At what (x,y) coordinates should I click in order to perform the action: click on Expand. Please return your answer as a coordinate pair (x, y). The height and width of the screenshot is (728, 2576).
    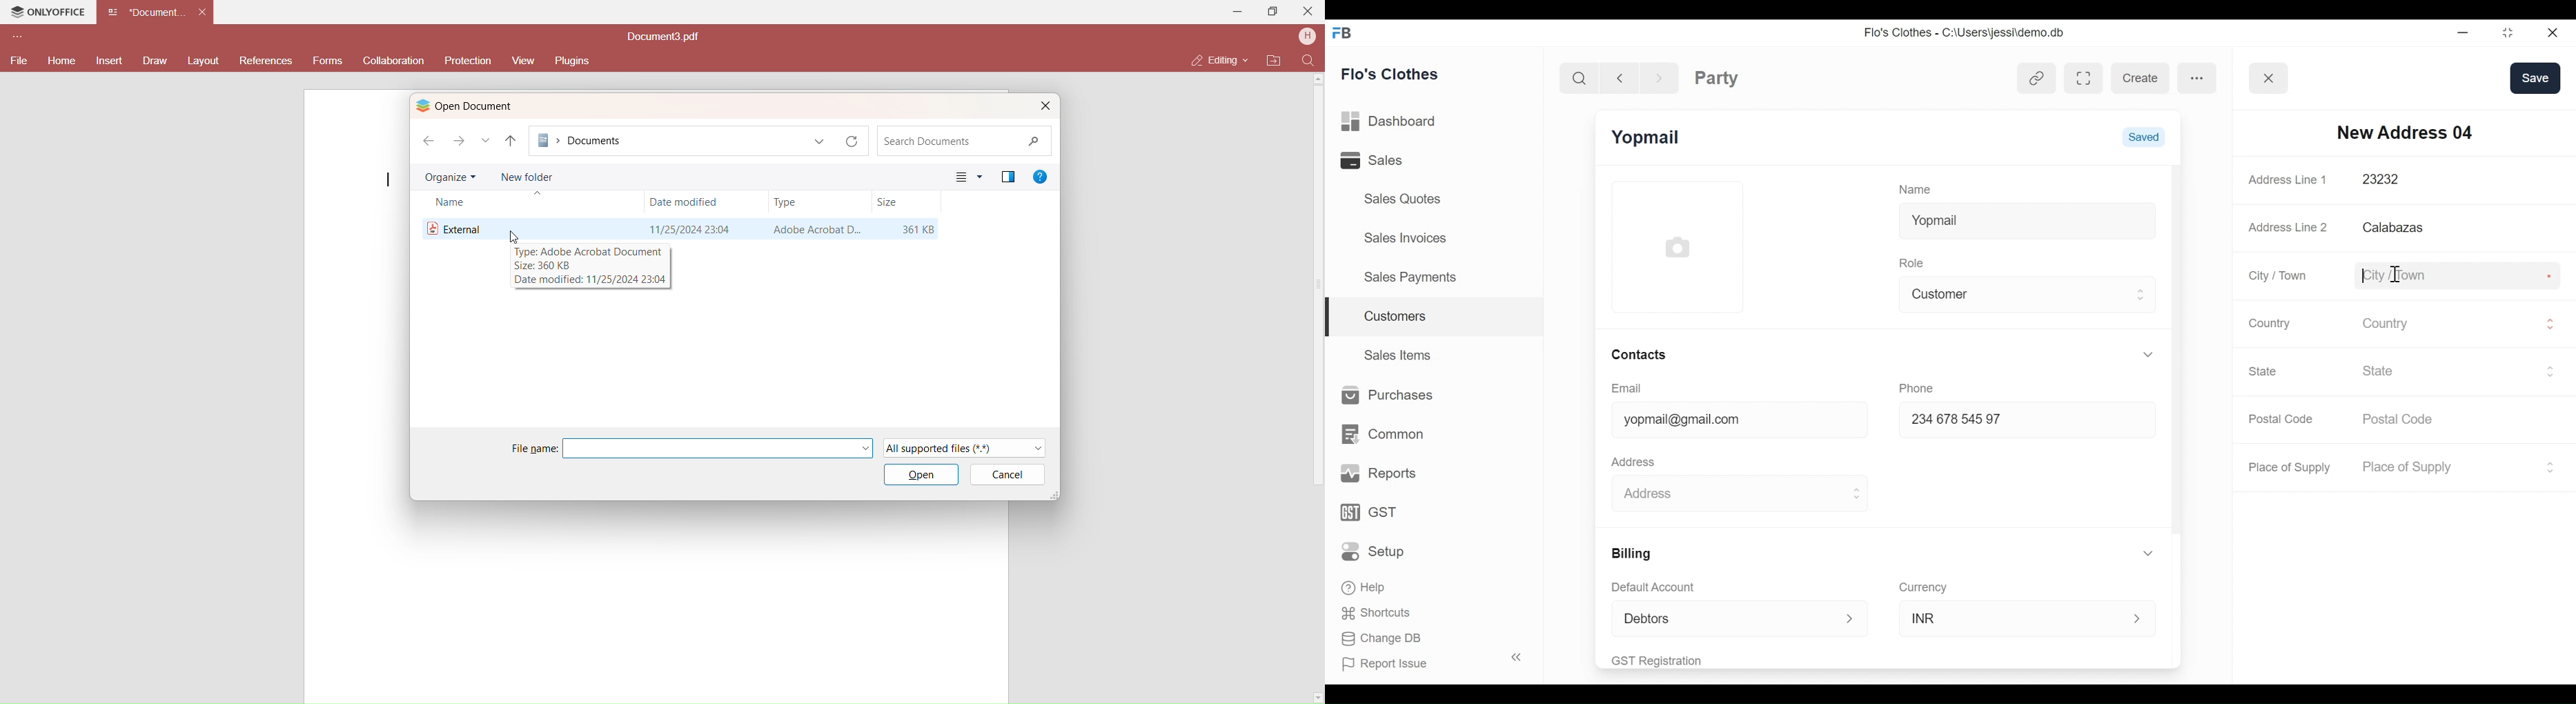
    Looking at the image, I should click on (2148, 354).